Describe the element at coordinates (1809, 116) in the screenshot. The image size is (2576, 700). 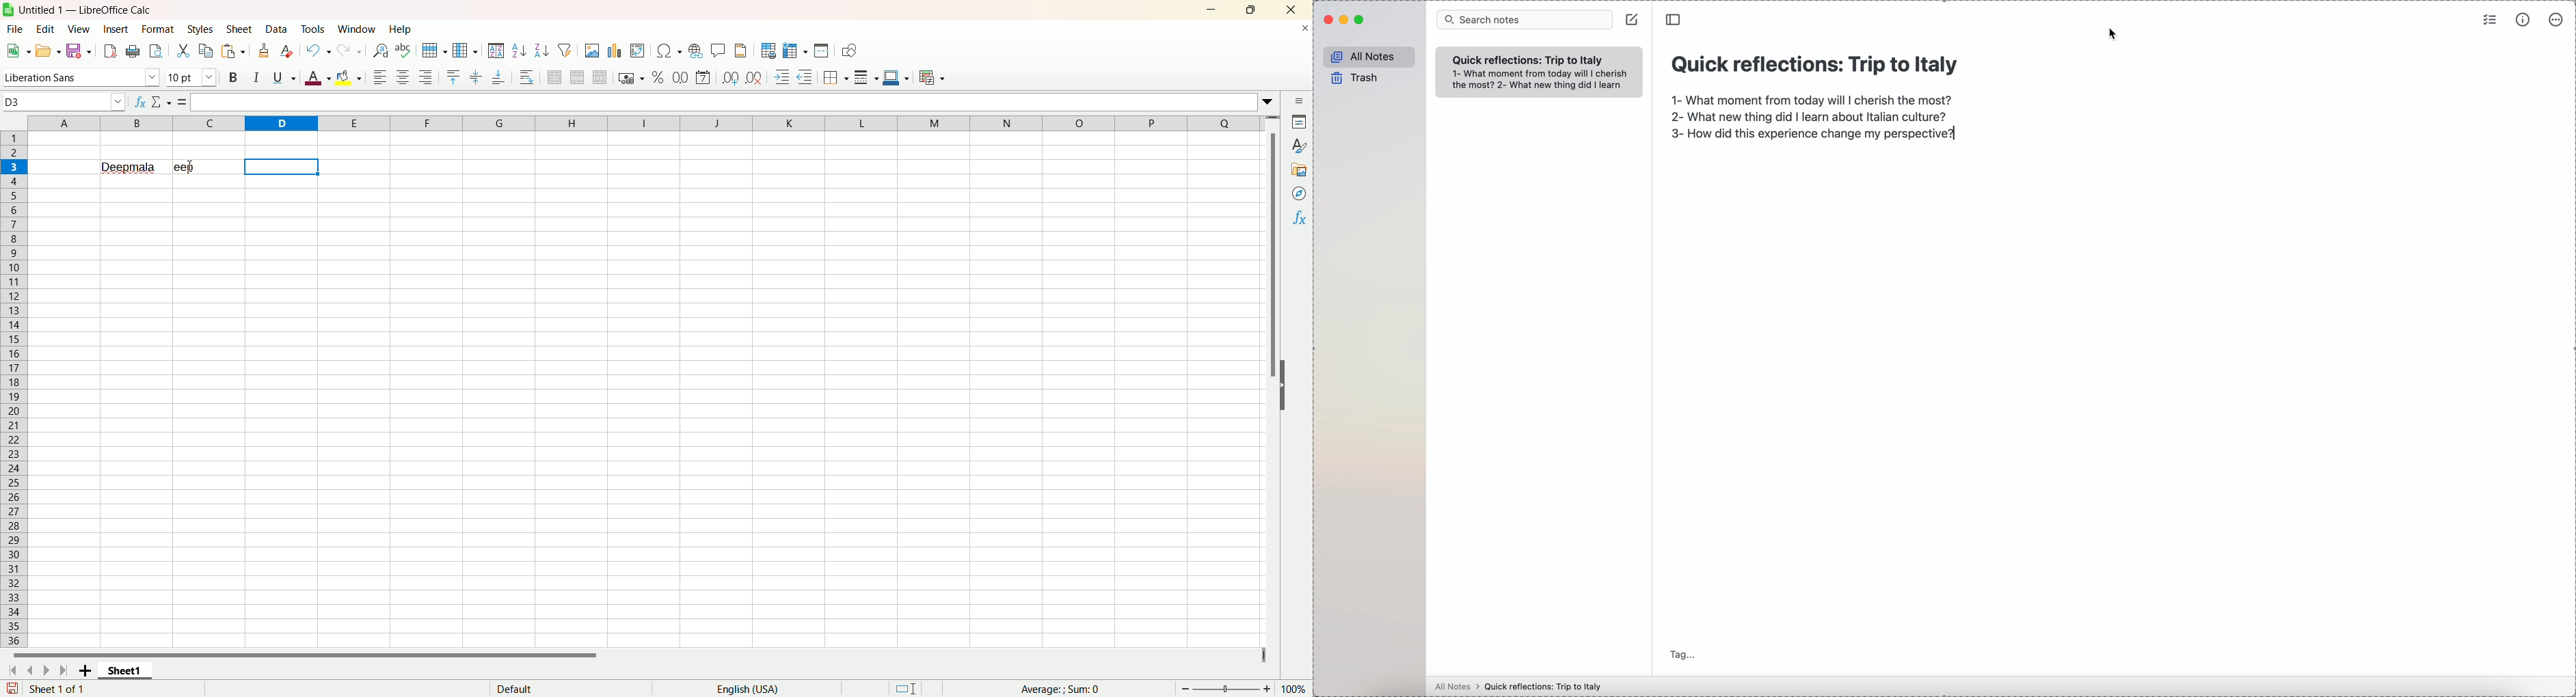
I see `2- What new thing did I learn about Italian culture?` at that location.